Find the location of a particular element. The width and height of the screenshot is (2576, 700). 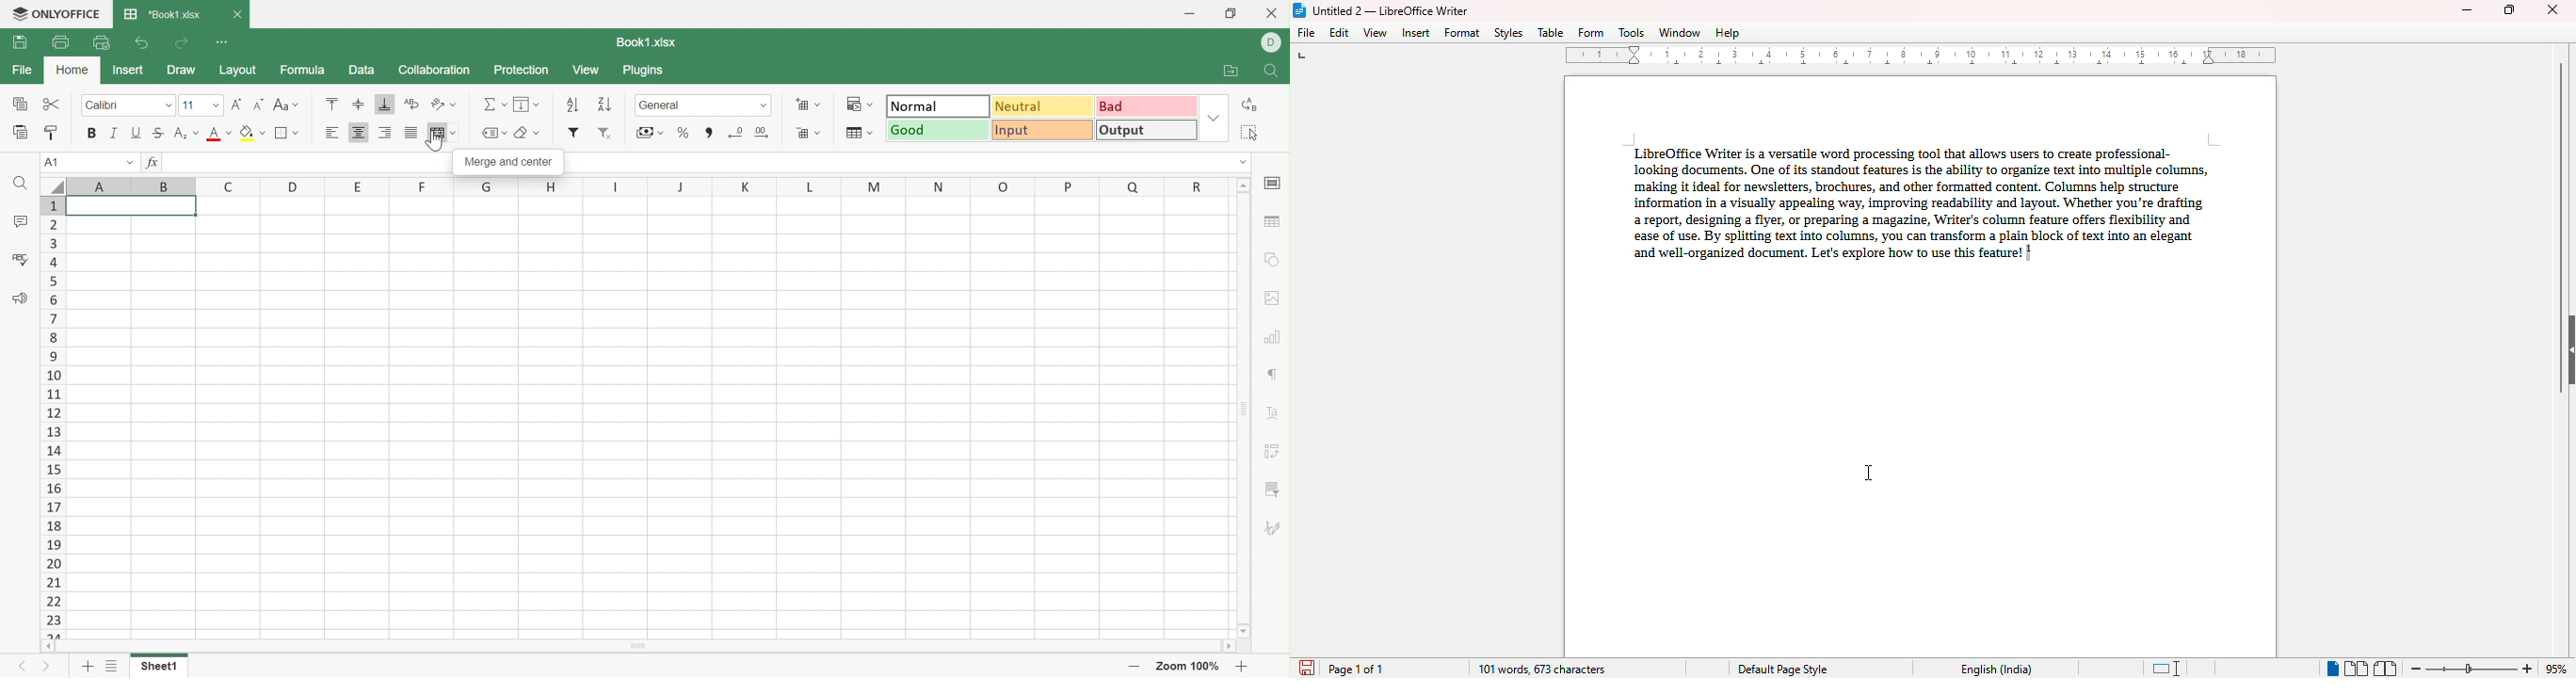

Add sheet is located at coordinates (89, 669).